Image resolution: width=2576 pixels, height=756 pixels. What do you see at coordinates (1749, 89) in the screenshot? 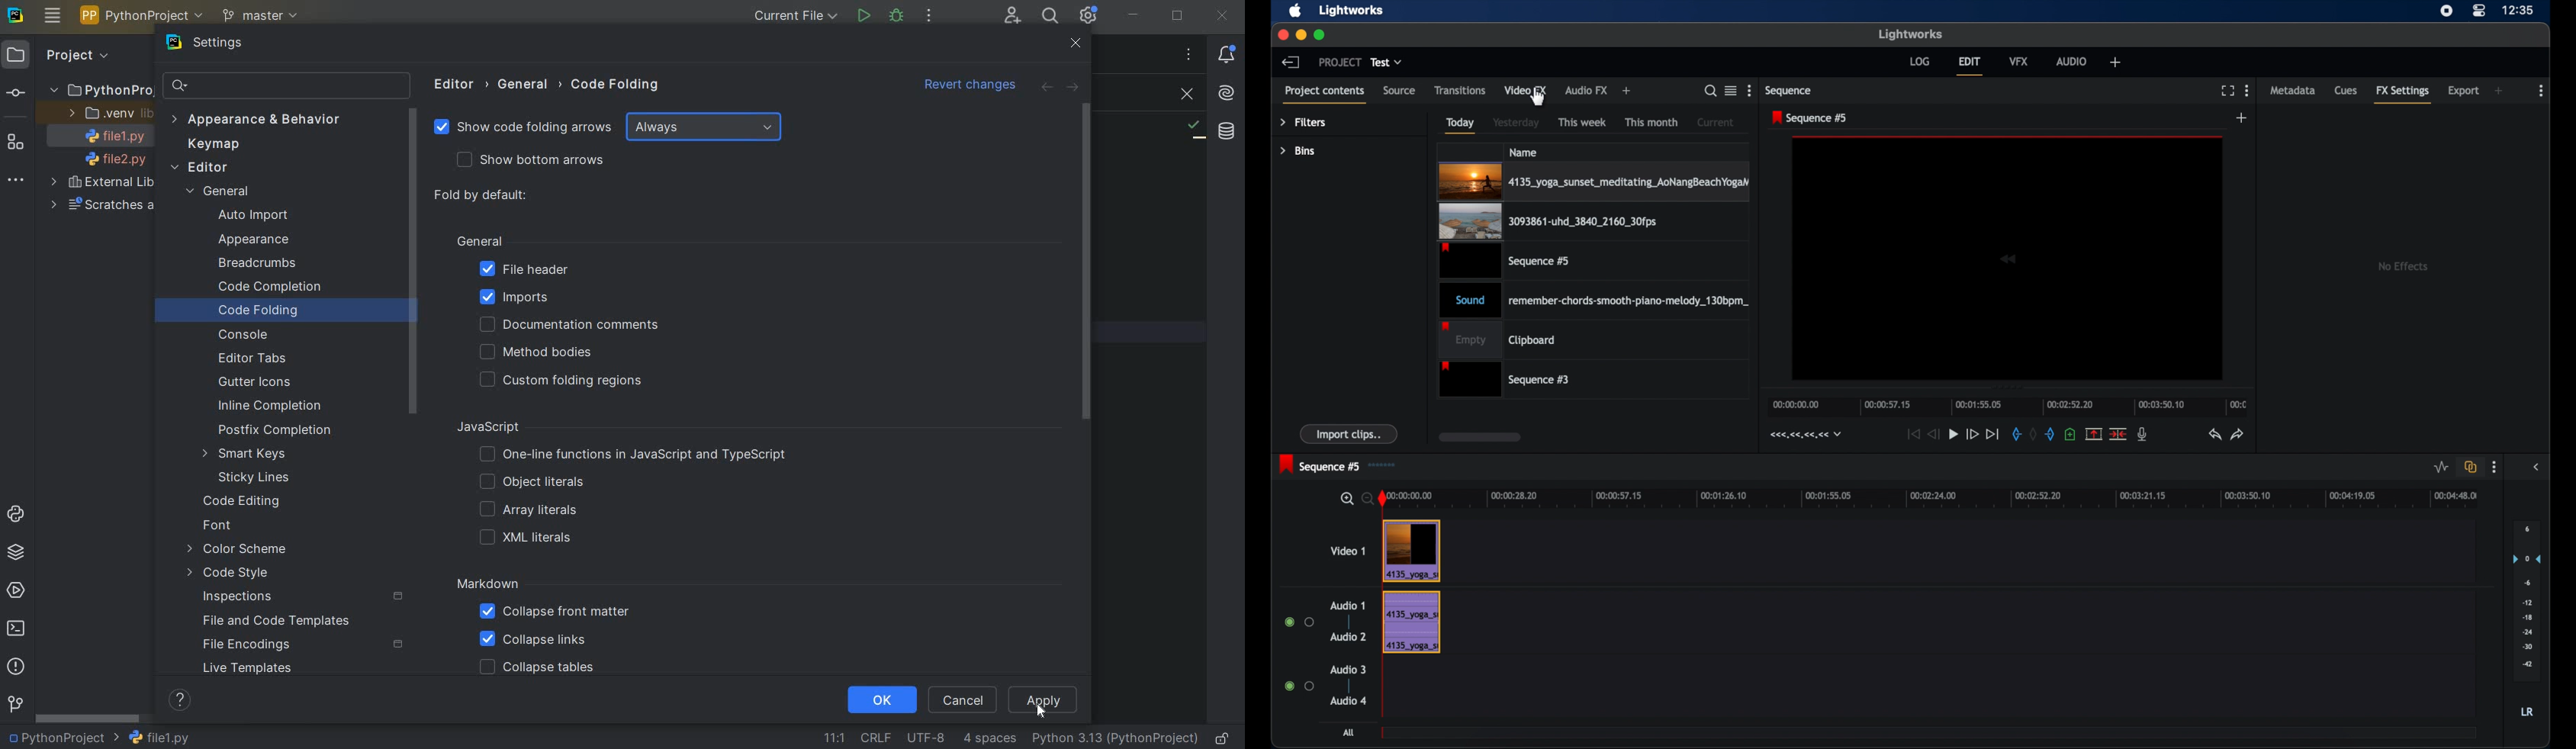
I see `more options` at bounding box center [1749, 89].